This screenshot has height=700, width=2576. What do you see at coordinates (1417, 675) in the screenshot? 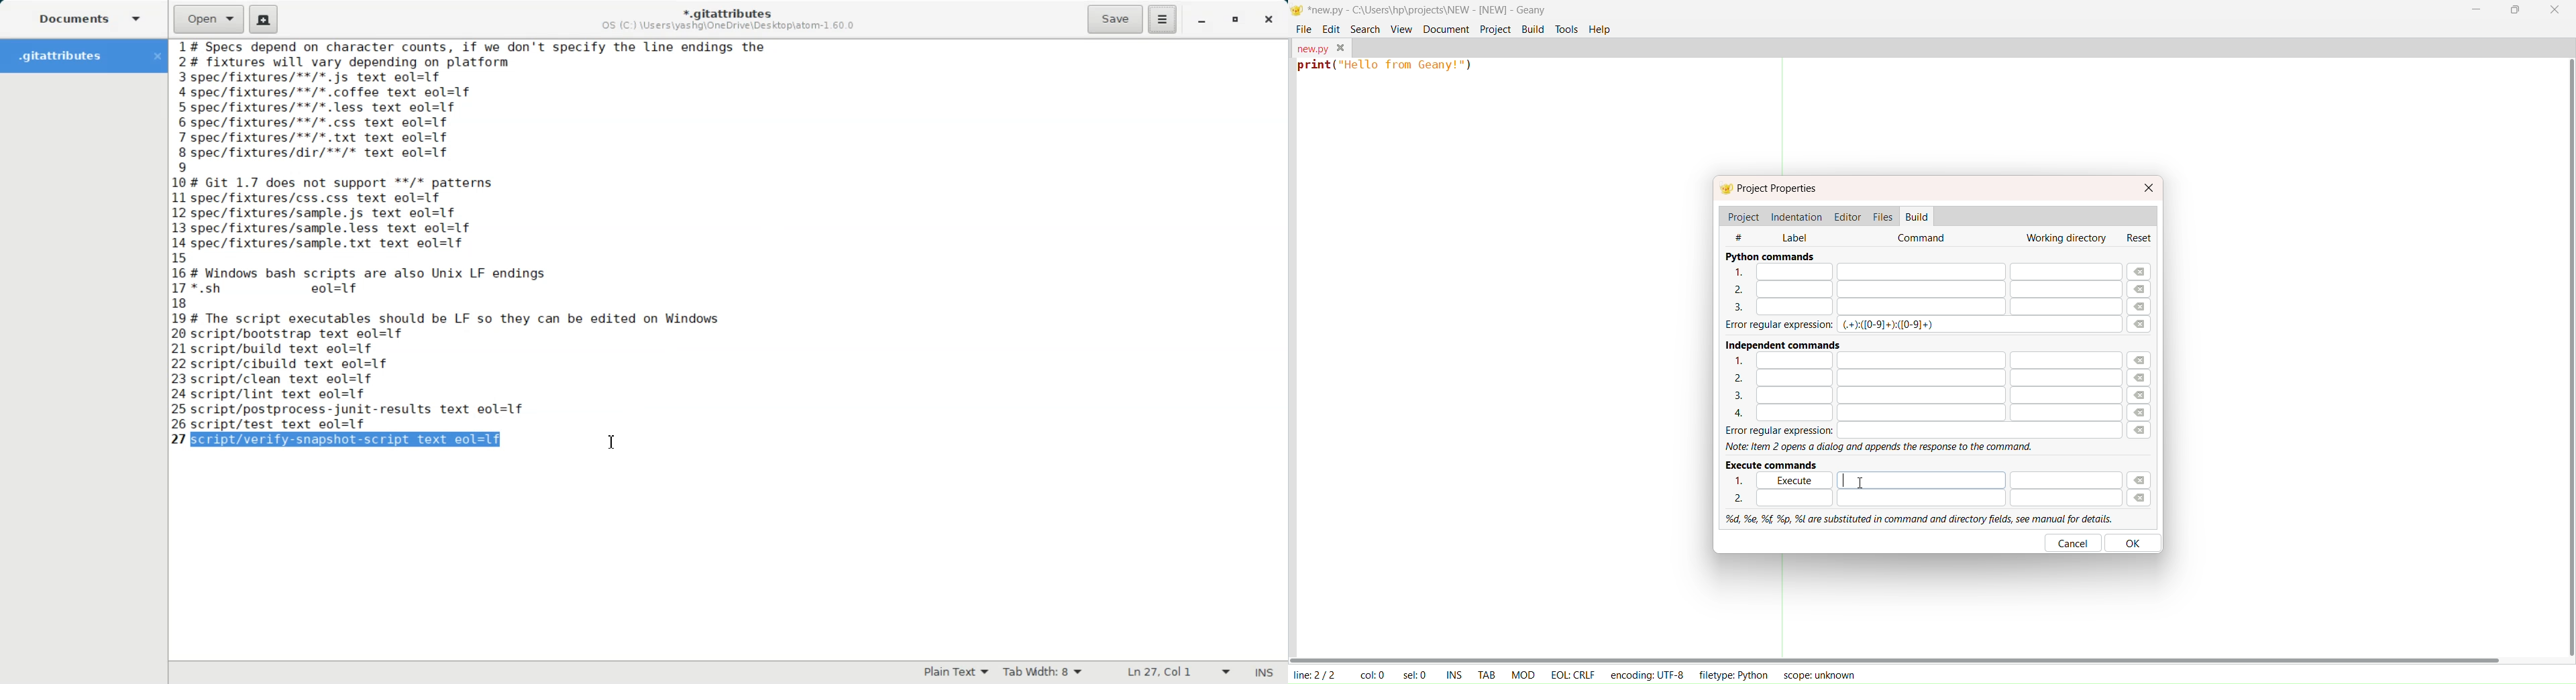
I see `set: 0` at bounding box center [1417, 675].